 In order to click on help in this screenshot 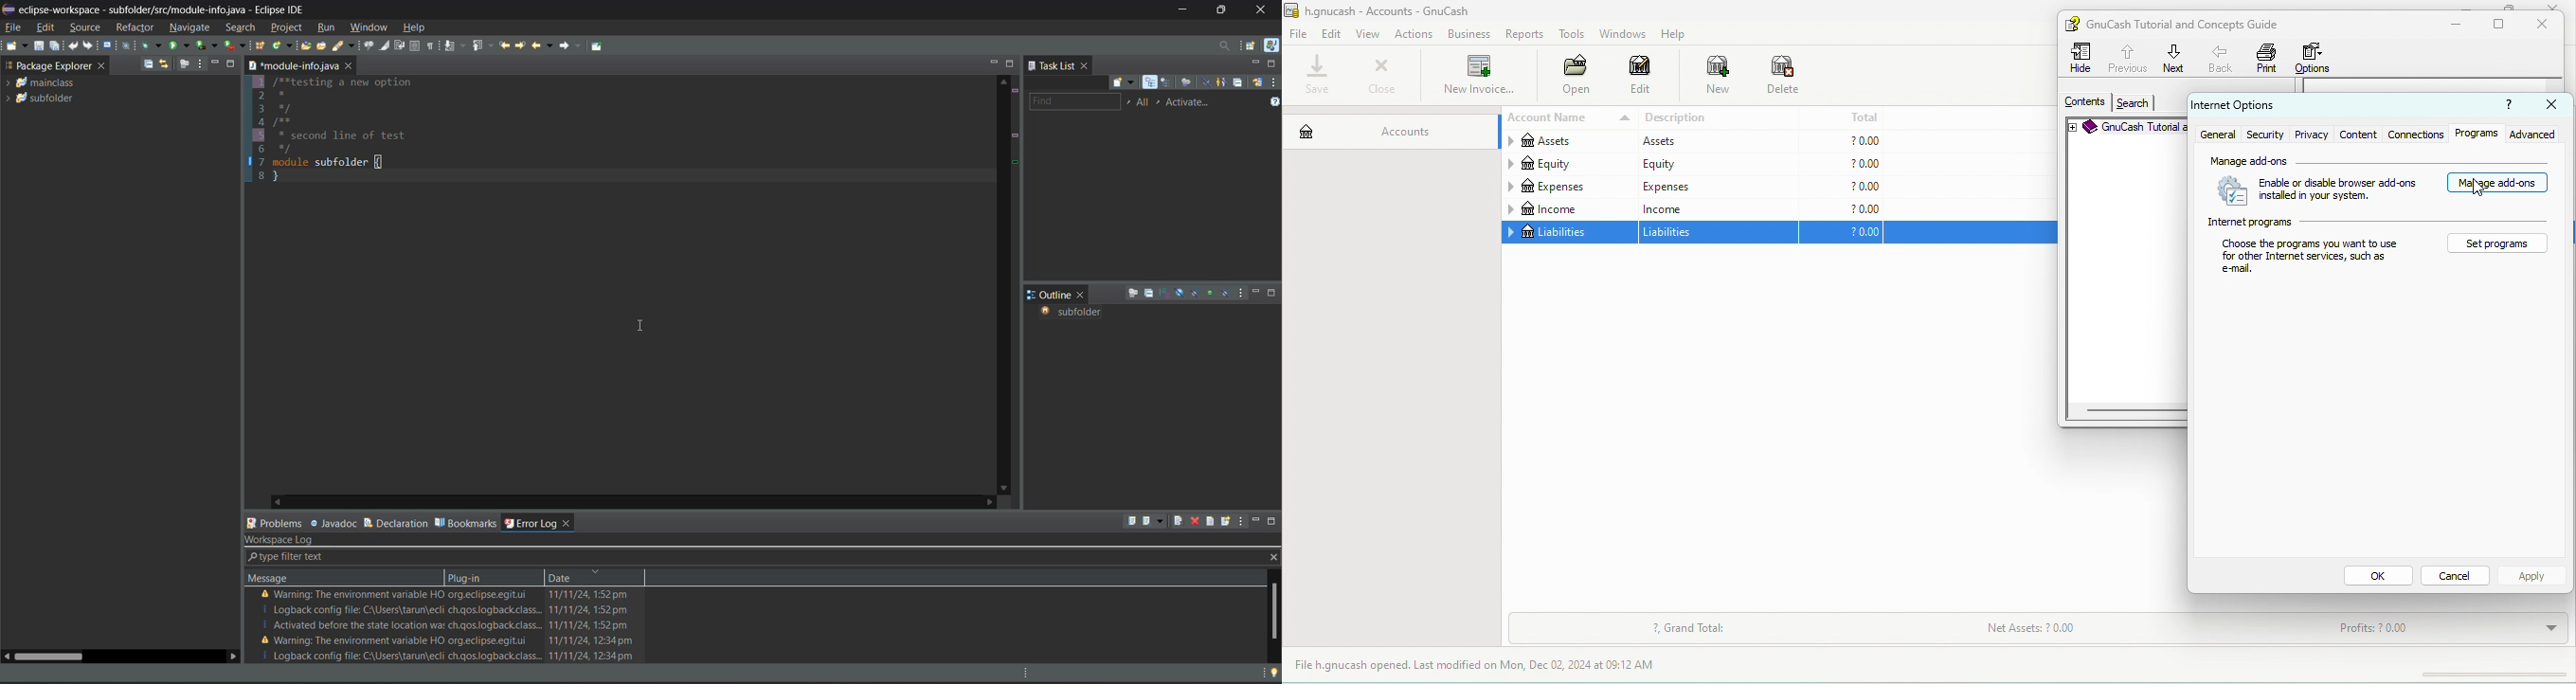, I will do `click(1678, 34)`.